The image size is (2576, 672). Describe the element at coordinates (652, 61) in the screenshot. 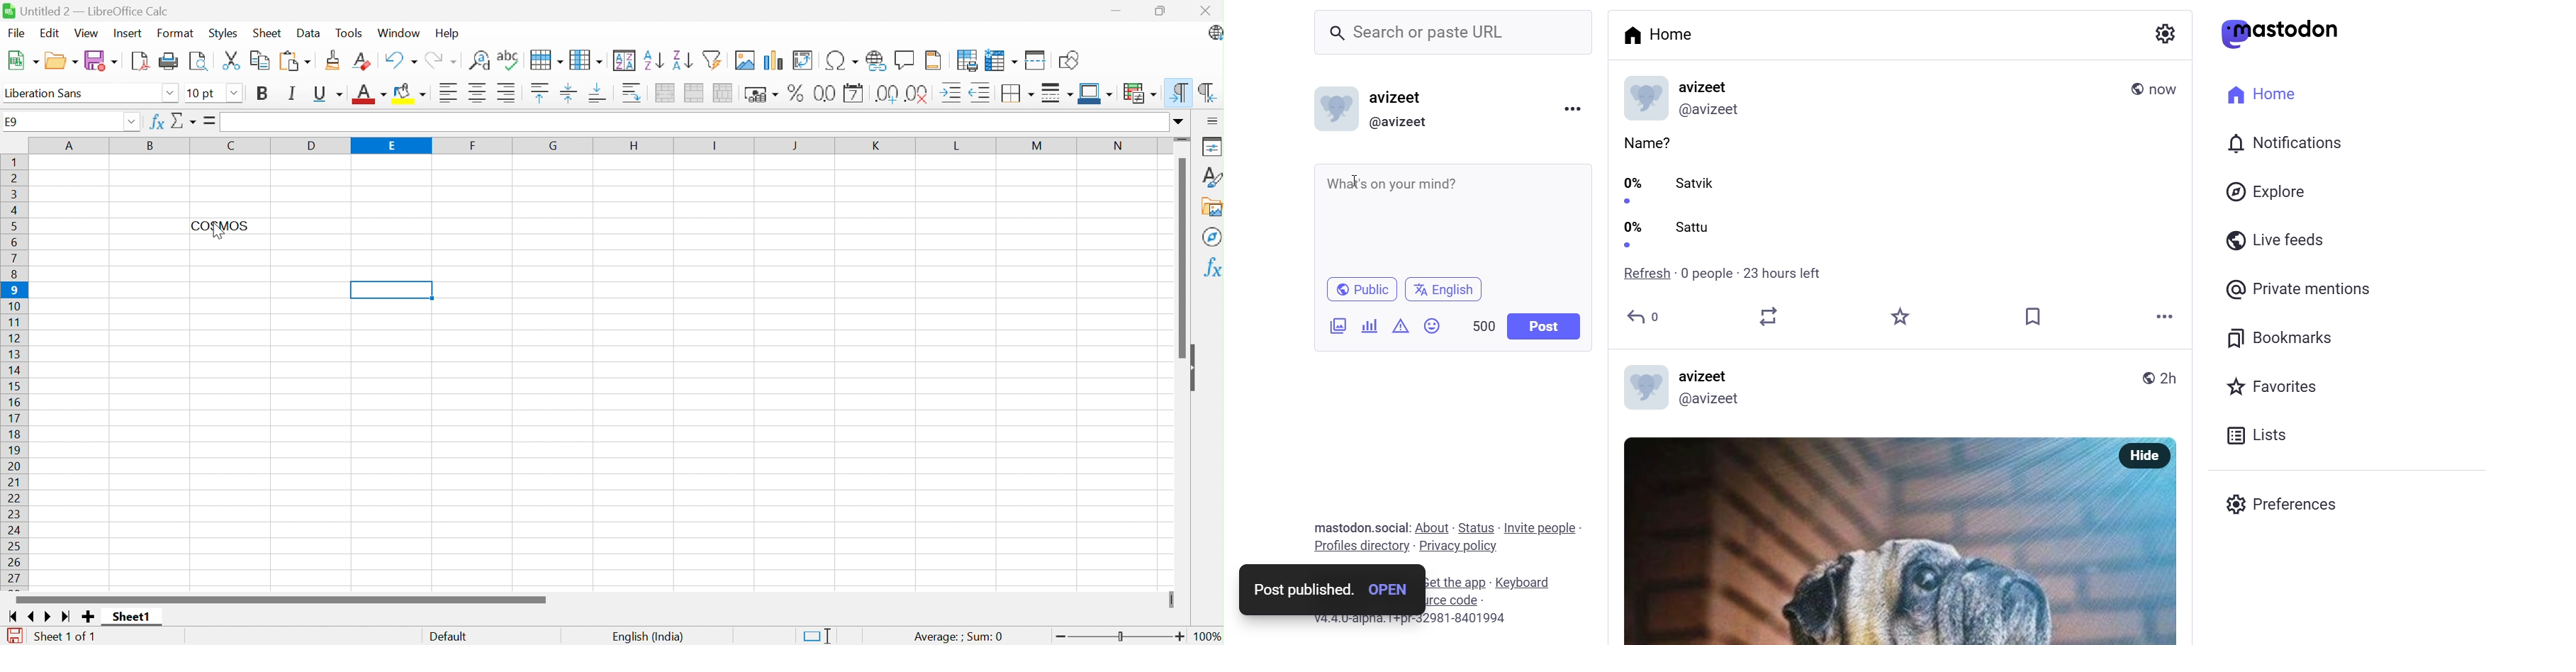

I see `Sort ascending` at that location.